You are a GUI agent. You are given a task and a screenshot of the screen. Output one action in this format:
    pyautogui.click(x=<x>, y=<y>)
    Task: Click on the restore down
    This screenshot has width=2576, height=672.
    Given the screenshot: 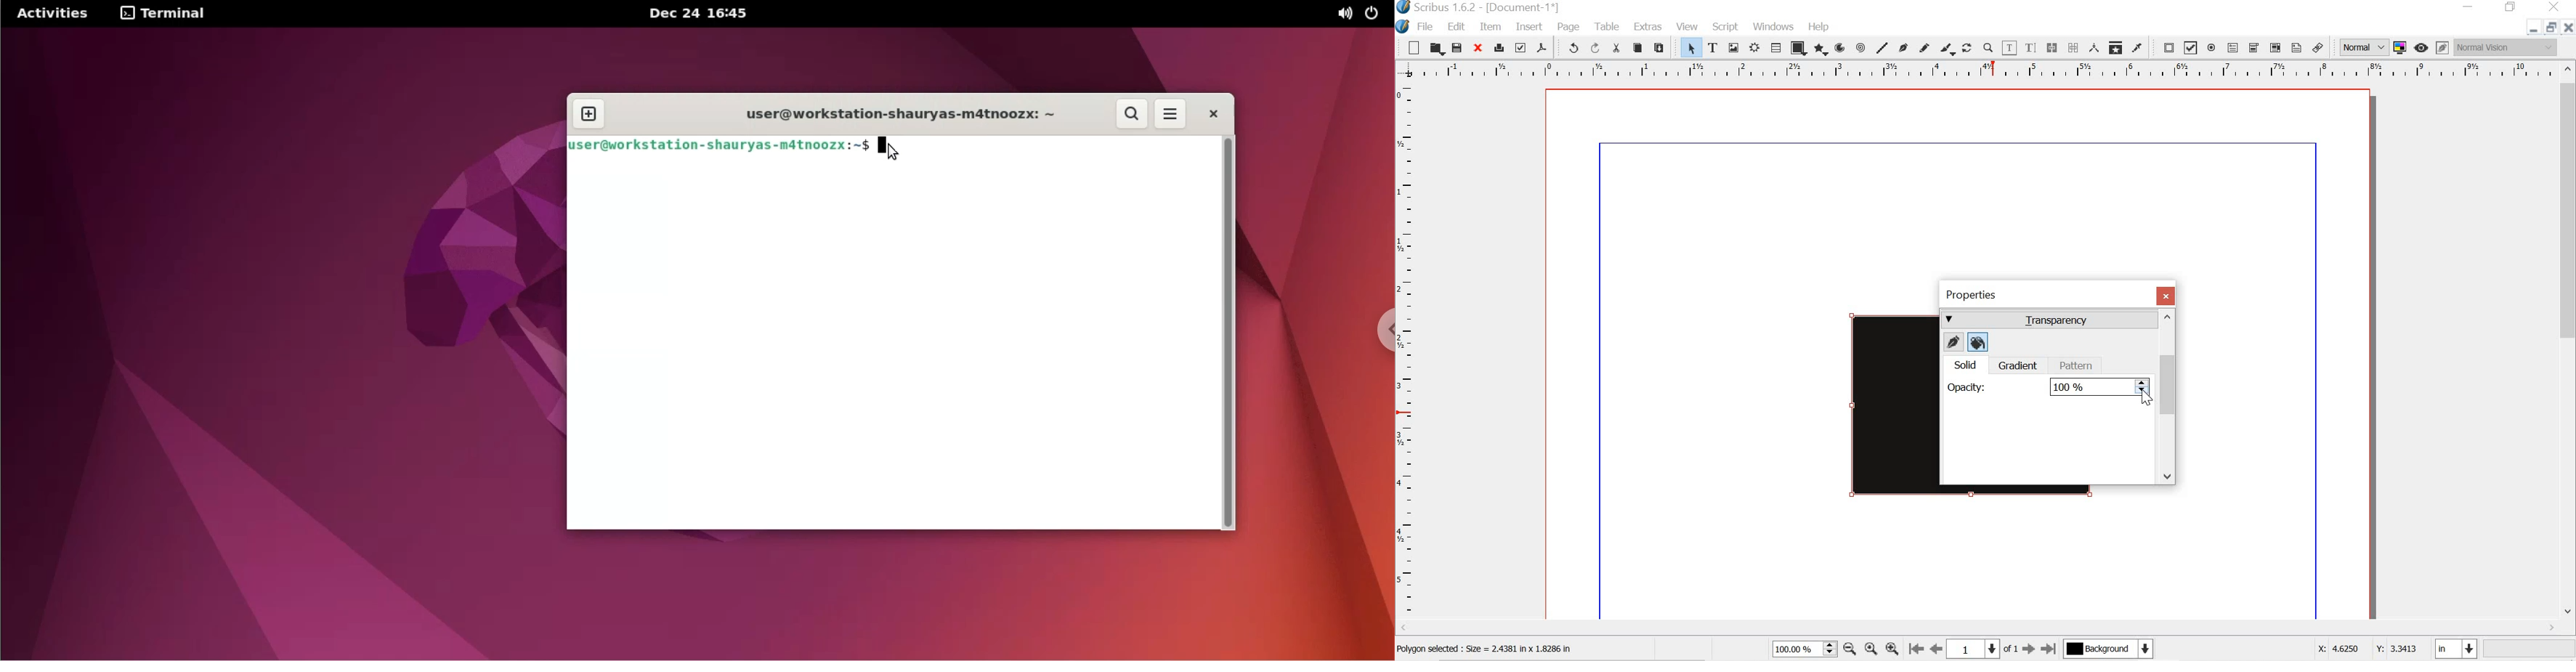 What is the action you would take?
    pyautogui.click(x=2550, y=27)
    